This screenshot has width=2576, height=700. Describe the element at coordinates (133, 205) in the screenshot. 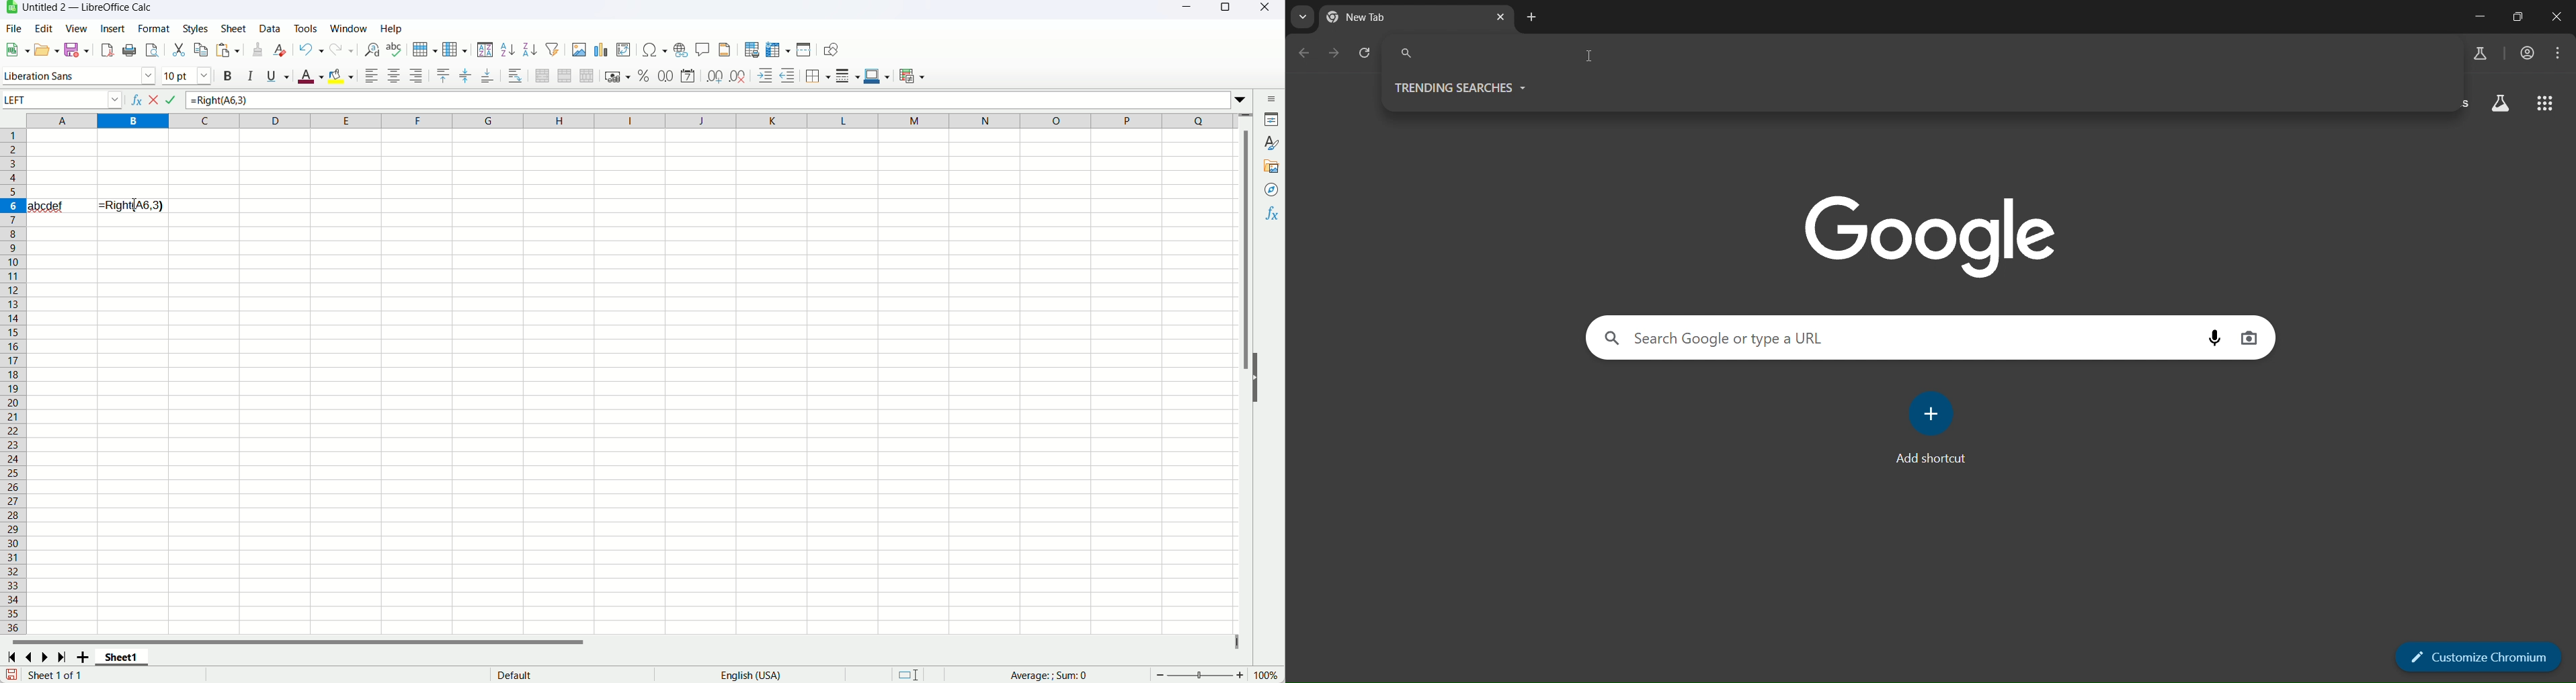

I see `Right (A6,3)` at that location.